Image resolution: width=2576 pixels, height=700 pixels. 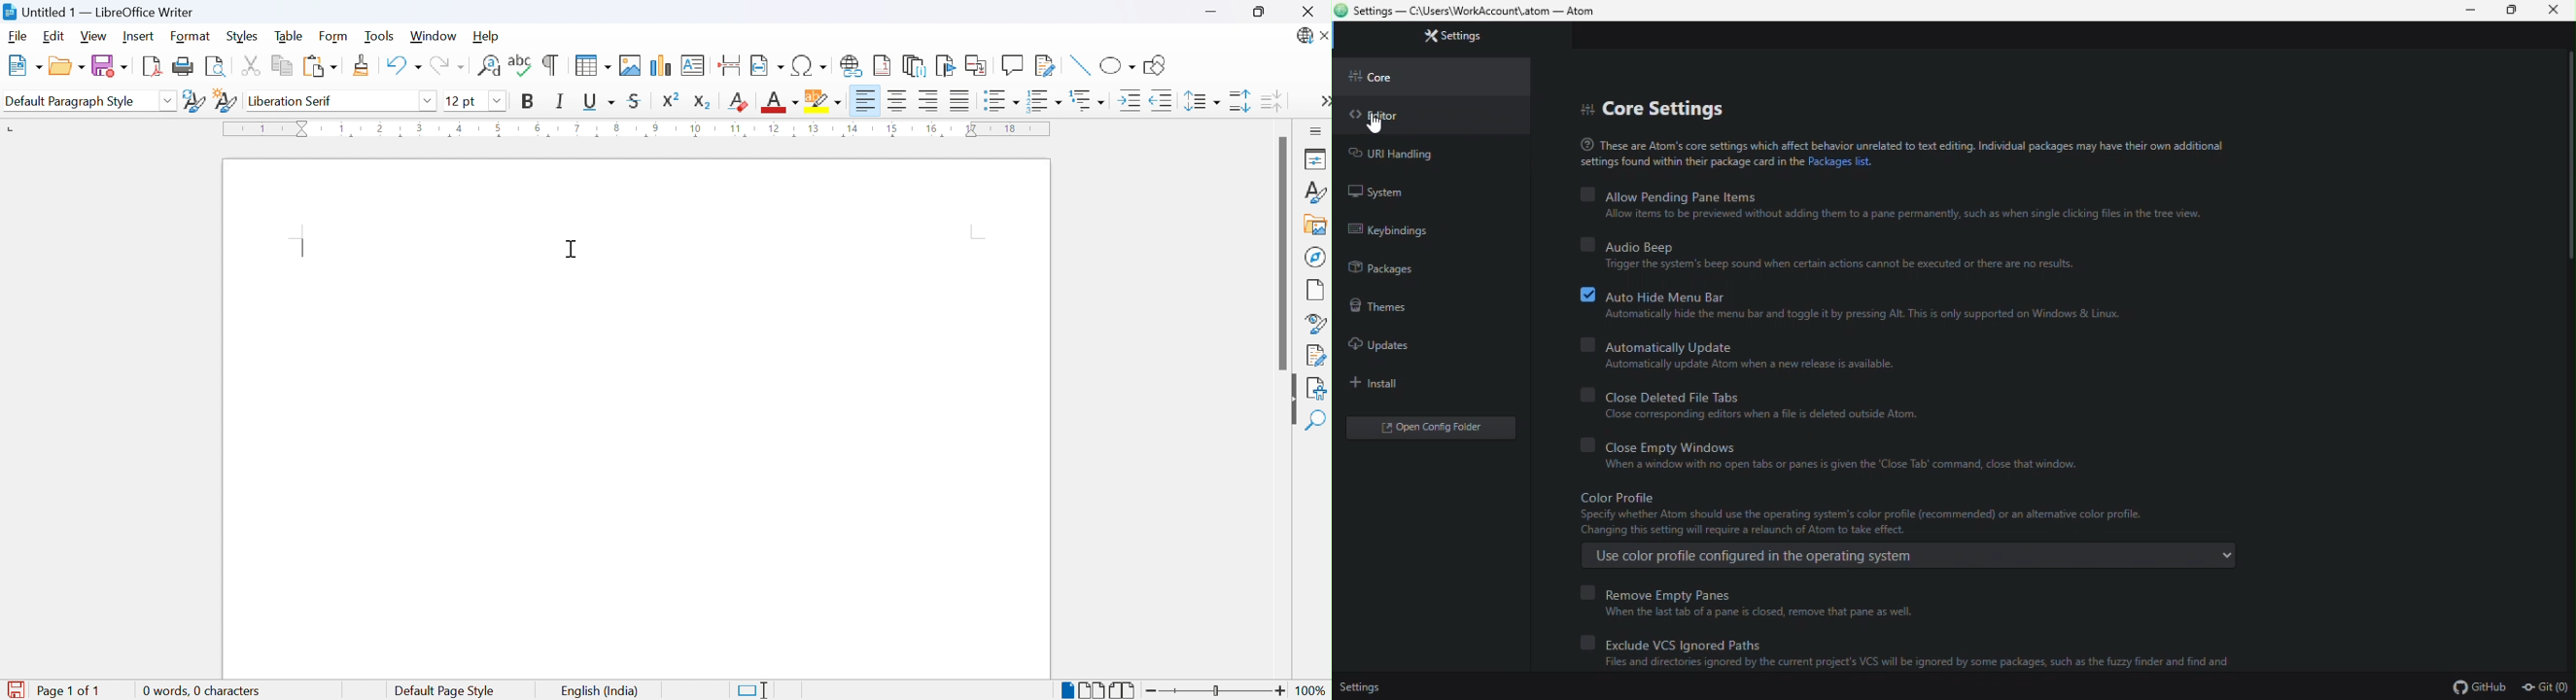 What do you see at coordinates (1130, 101) in the screenshot?
I see `Increase indent` at bounding box center [1130, 101].